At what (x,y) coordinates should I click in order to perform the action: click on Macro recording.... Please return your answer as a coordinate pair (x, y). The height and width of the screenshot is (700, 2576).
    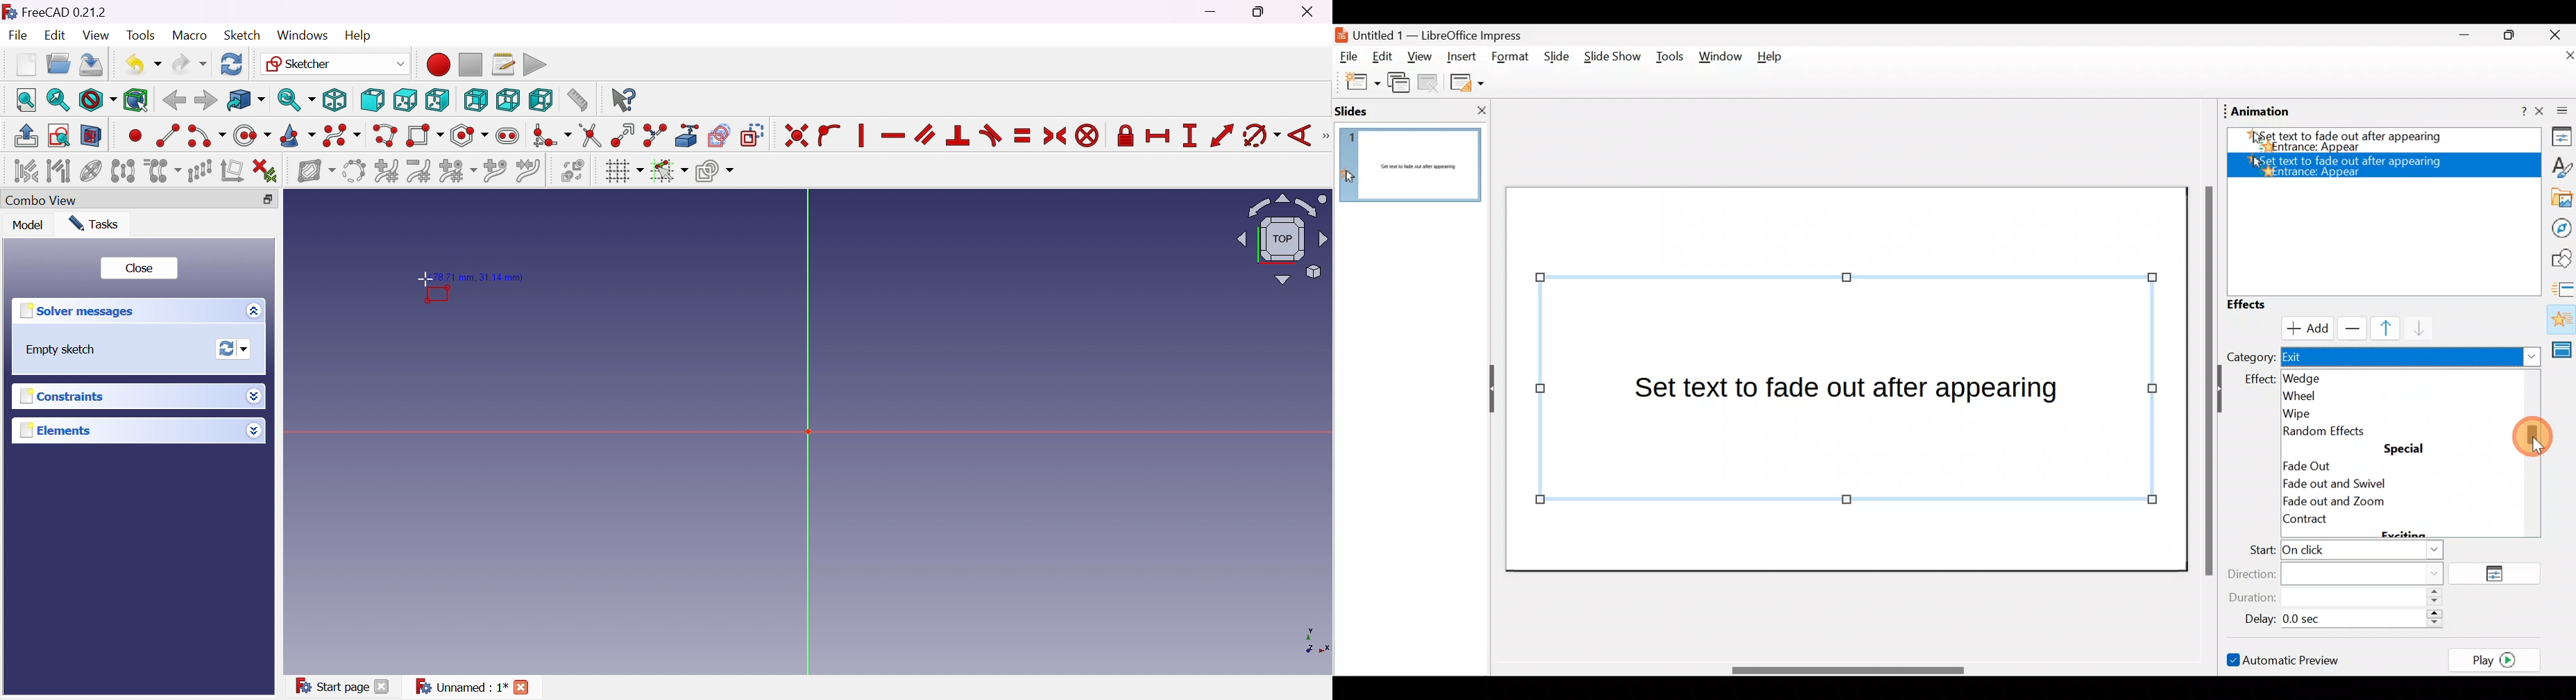
    Looking at the image, I should click on (437, 64).